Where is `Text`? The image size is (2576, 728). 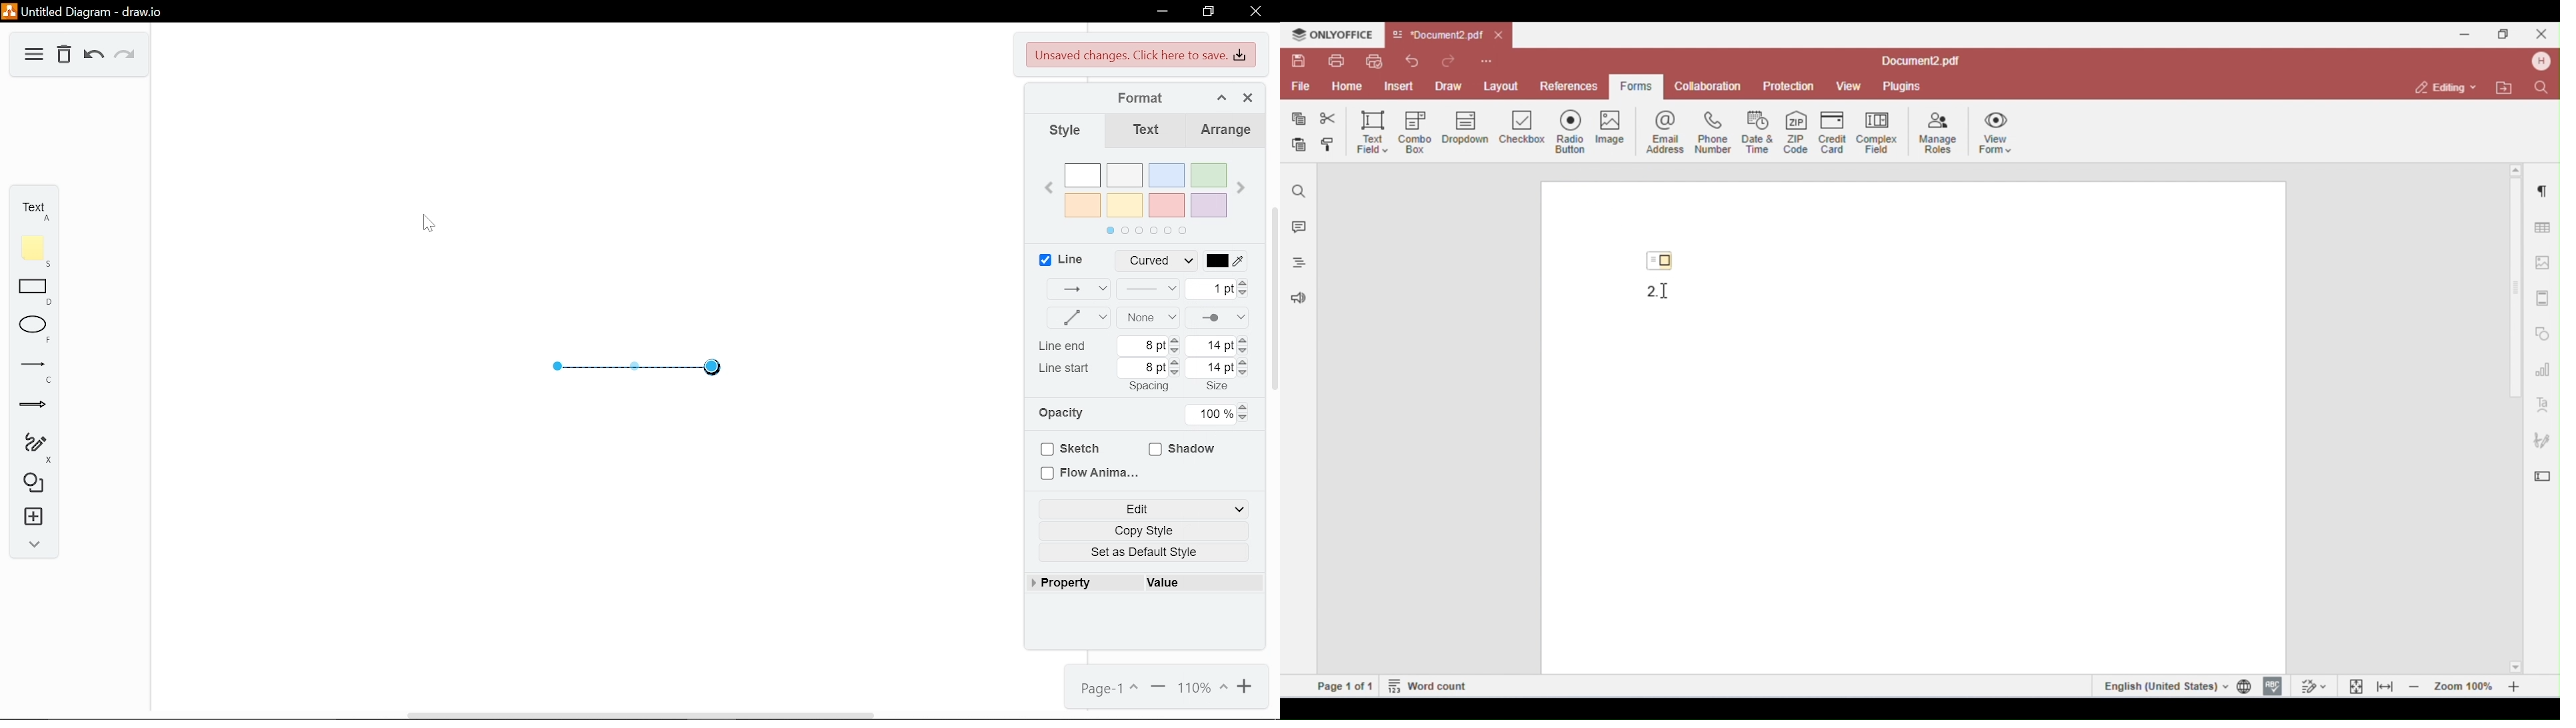
Text is located at coordinates (1146, 131).